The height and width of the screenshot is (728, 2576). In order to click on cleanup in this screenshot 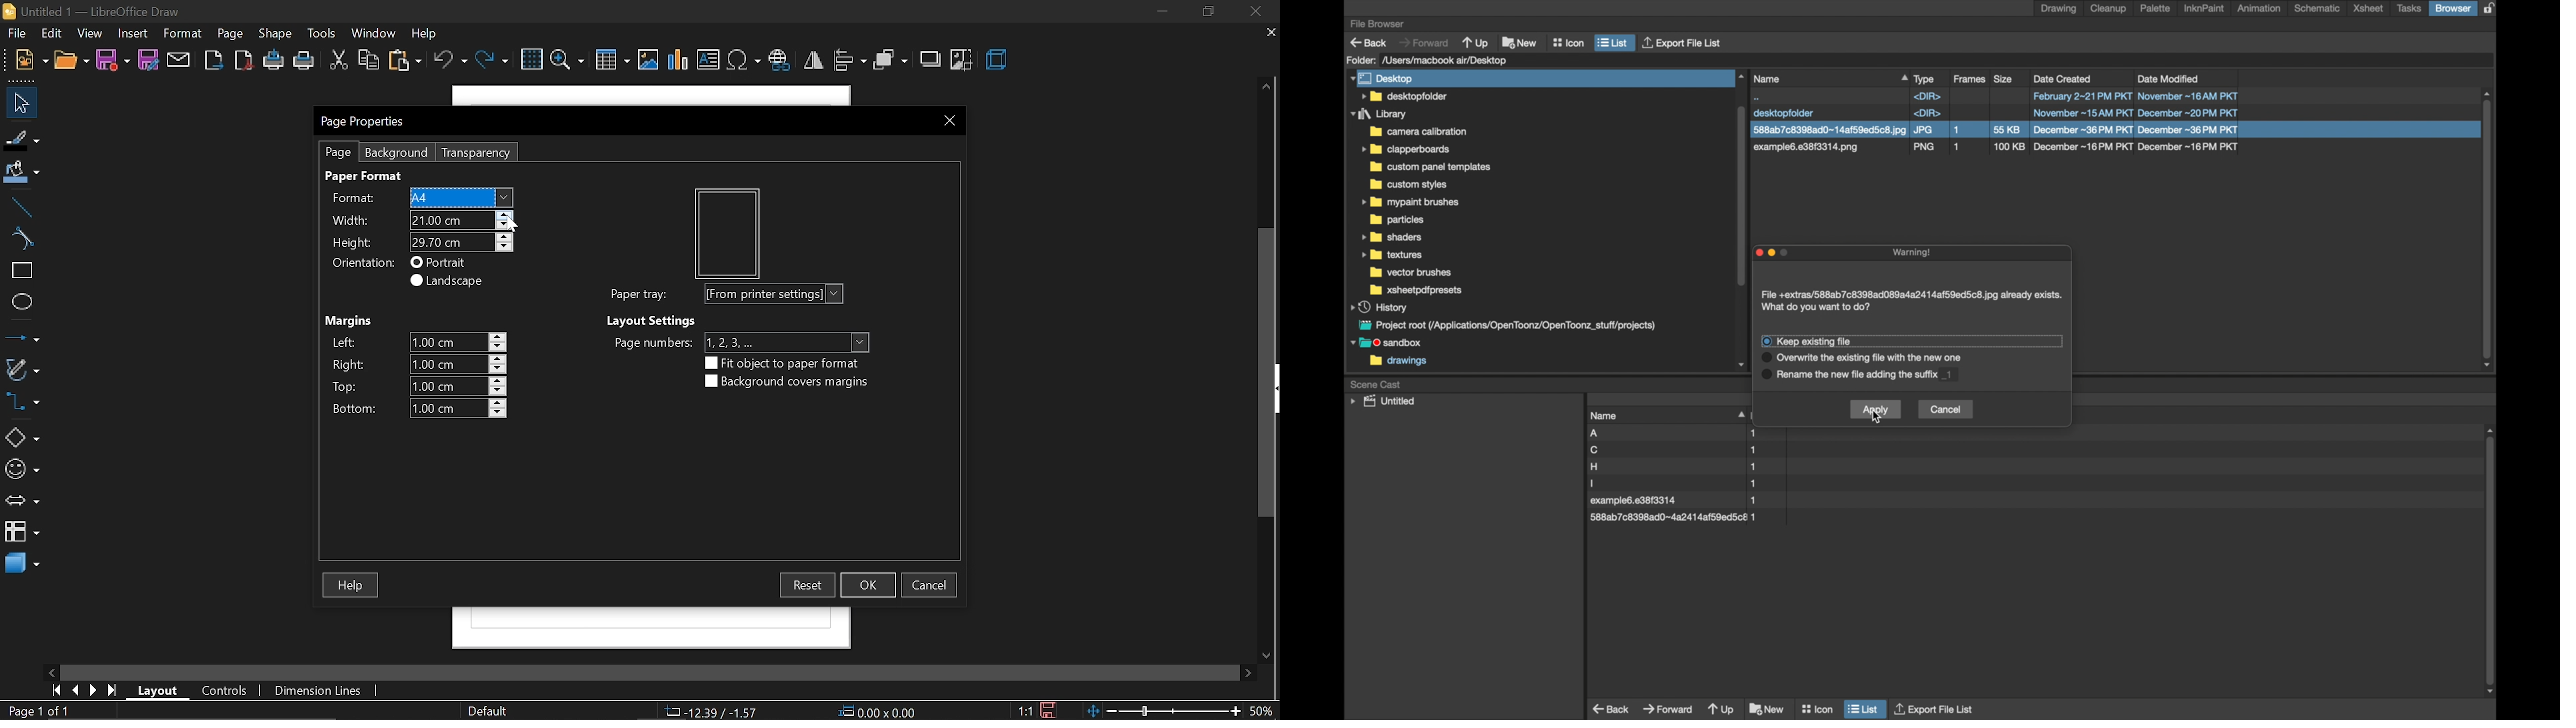, I will do `click(2111, 9)`.